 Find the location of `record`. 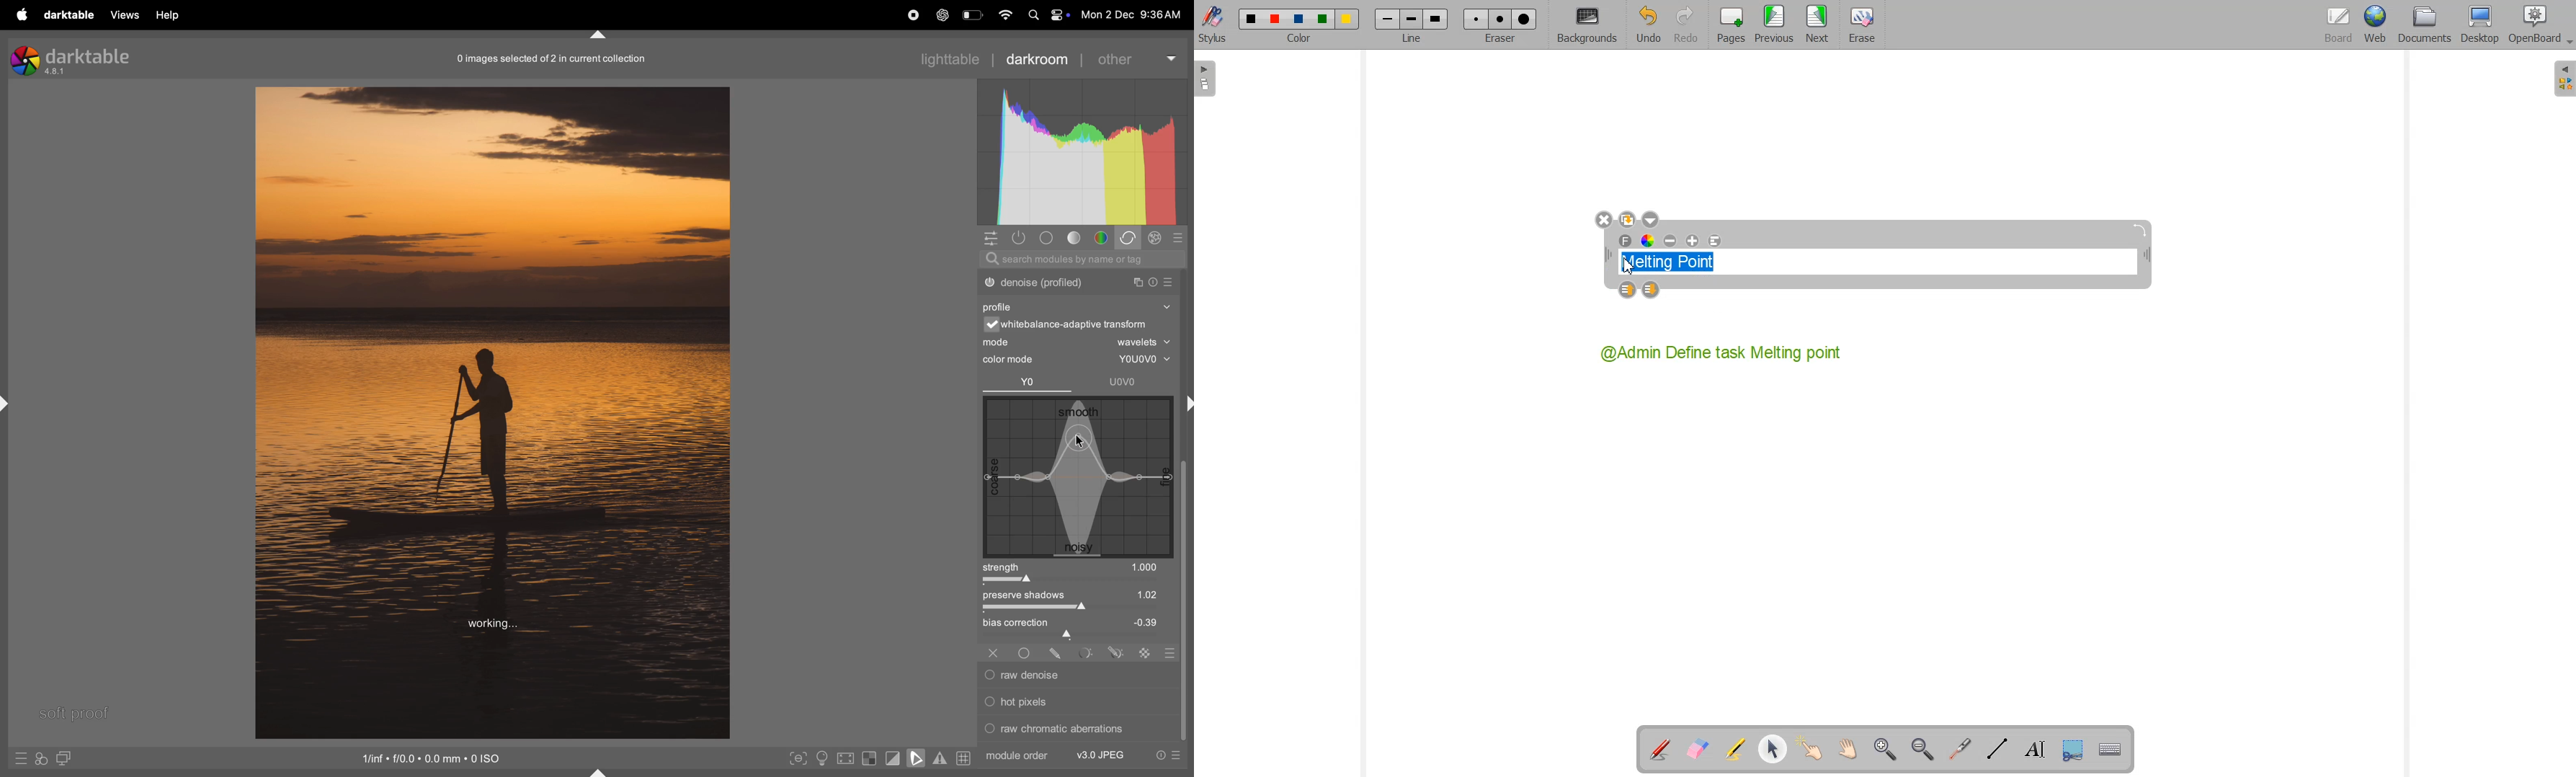

record is located at coordinates (908, 16).